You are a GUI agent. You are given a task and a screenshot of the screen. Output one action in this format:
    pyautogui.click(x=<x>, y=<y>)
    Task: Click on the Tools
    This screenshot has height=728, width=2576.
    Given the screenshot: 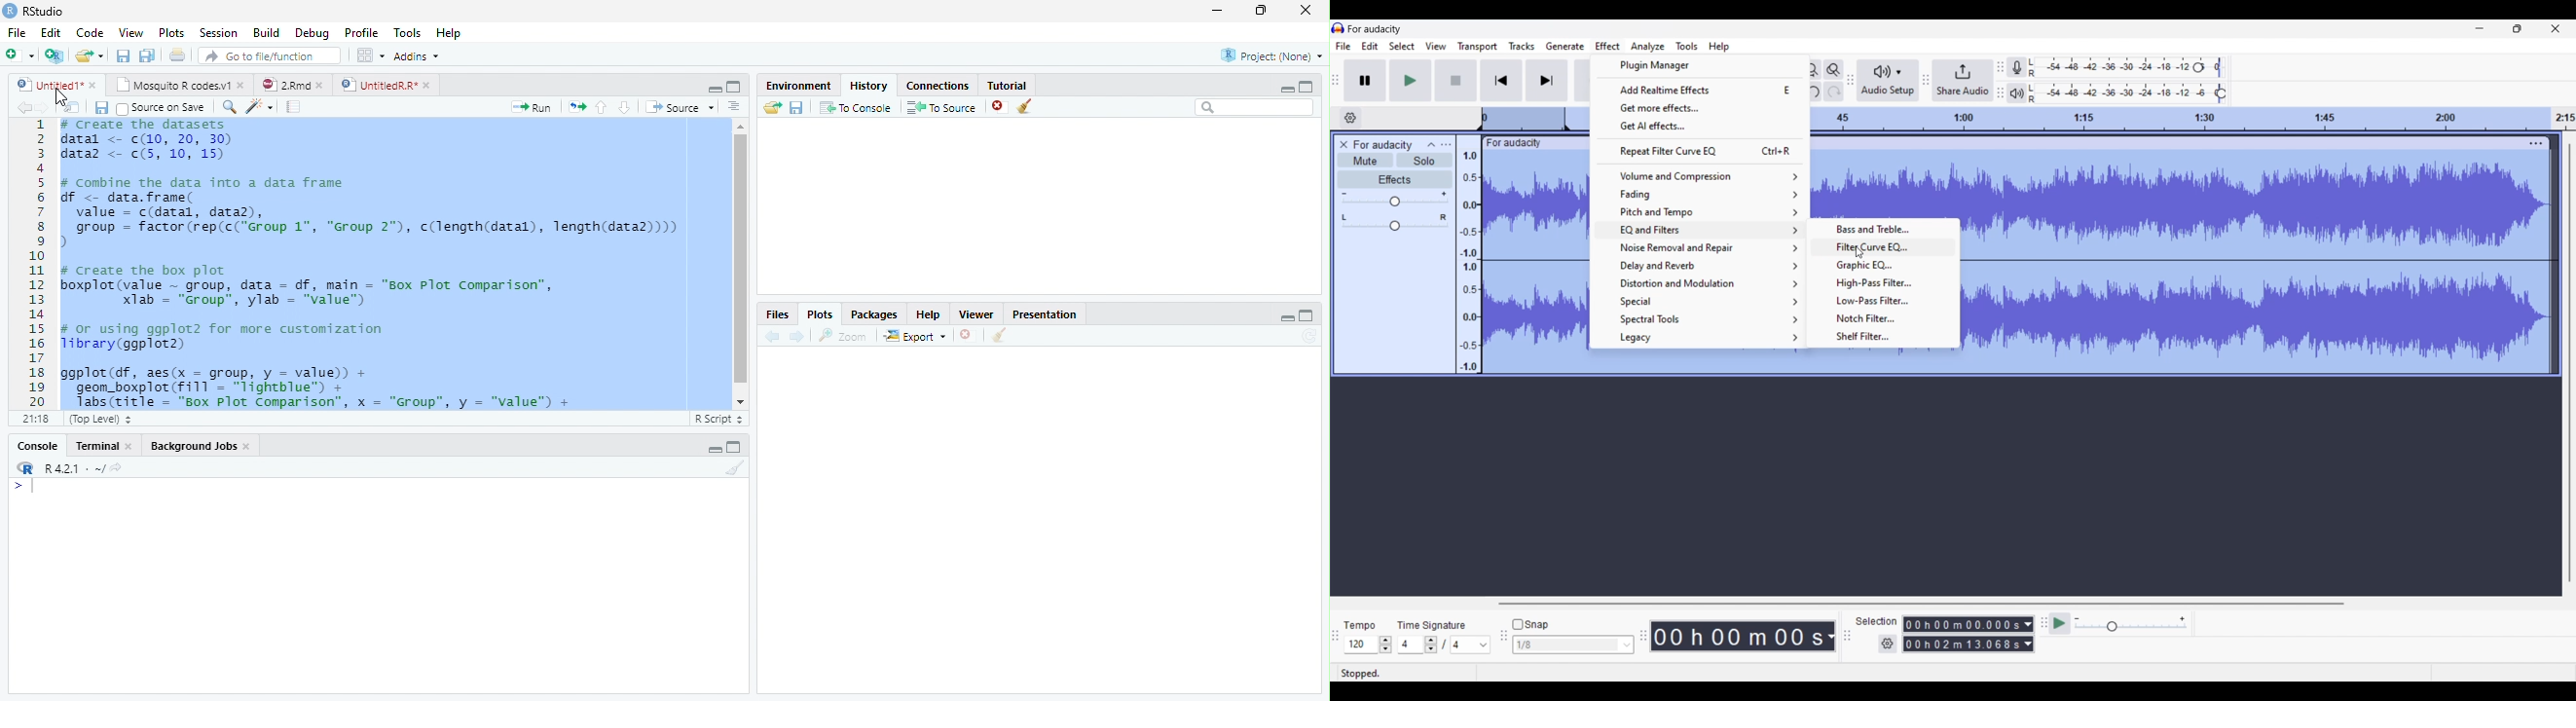 What is the action you would take?
    pyautogui.click(x=407, y=31)
    